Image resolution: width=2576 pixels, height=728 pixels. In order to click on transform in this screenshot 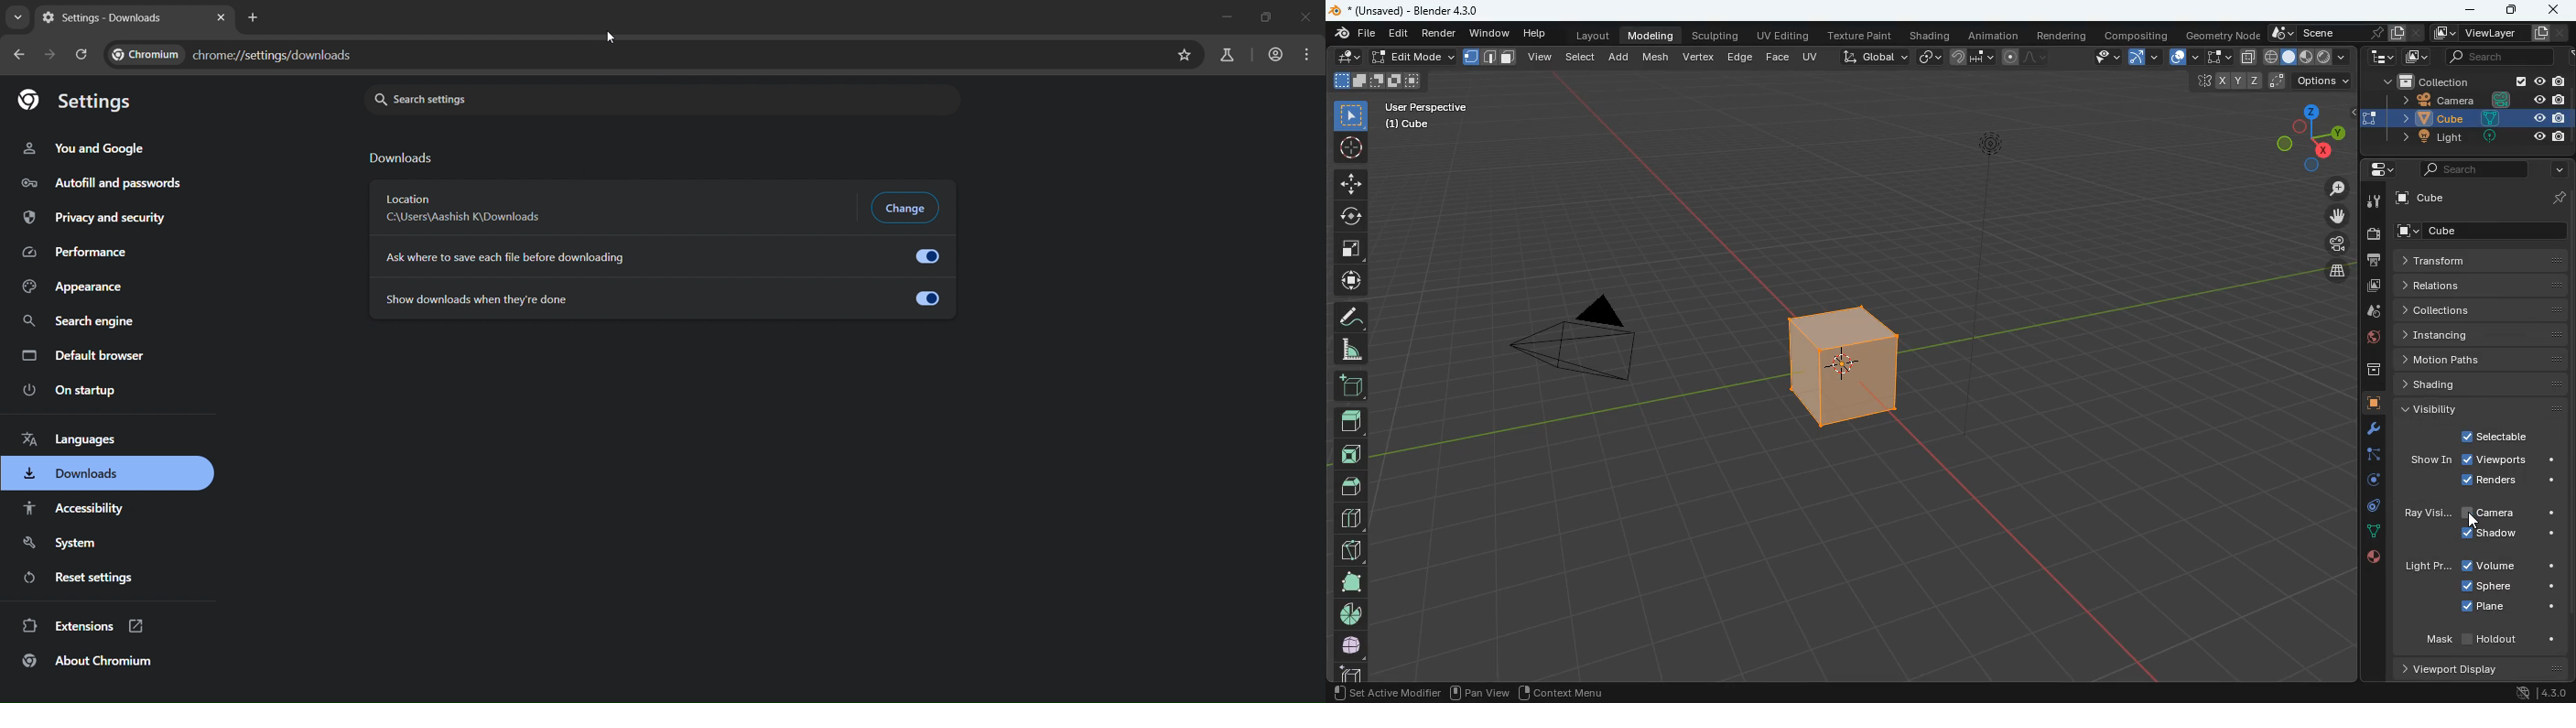, I will do `click(2484, 260)`.